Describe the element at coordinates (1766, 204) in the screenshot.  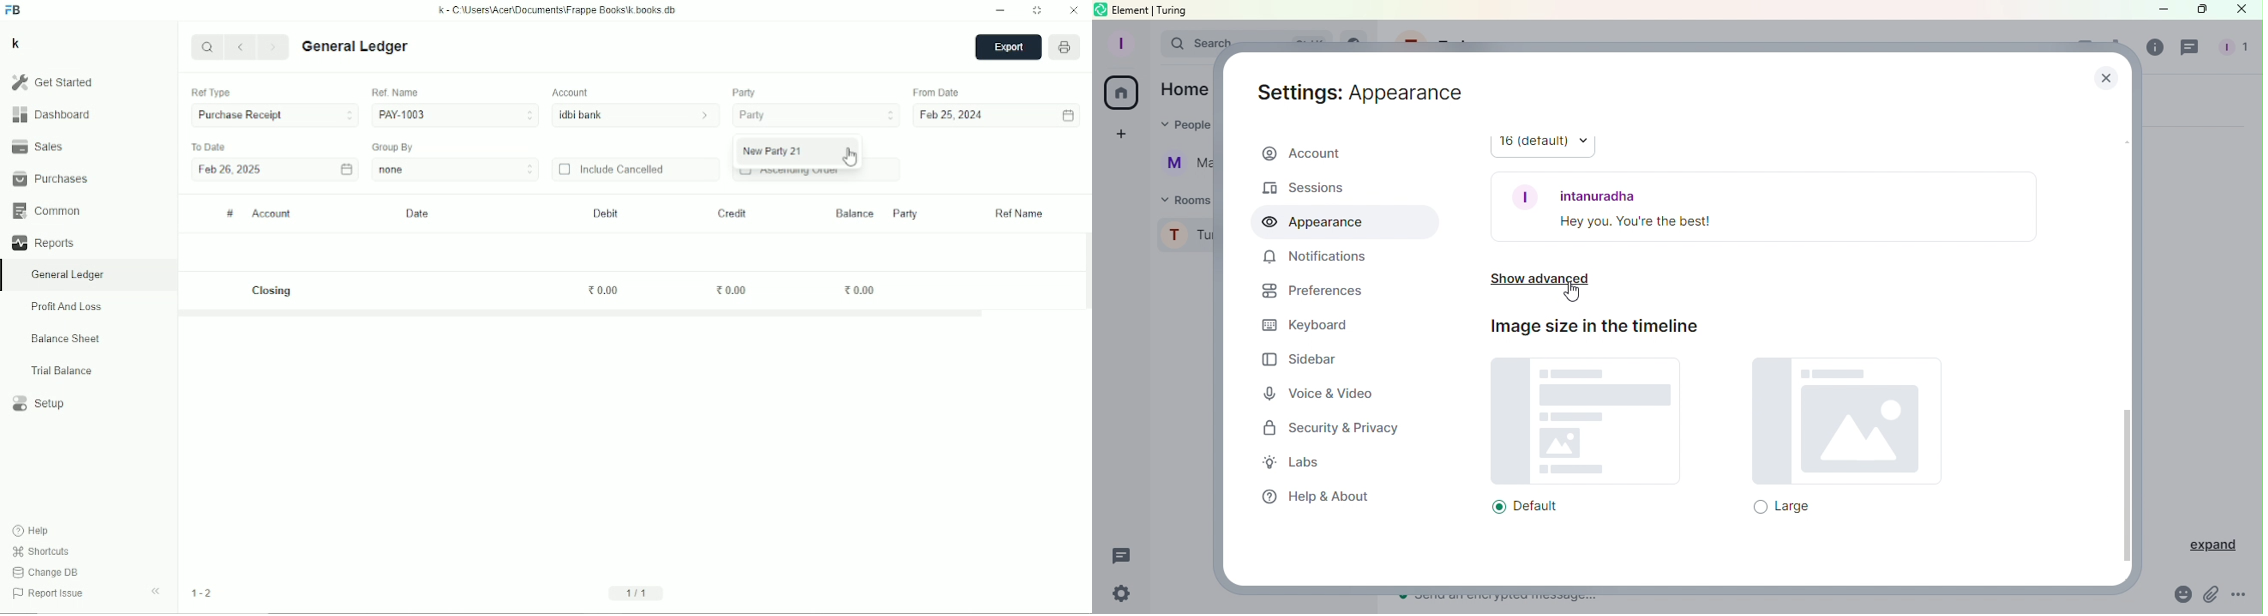
I see `Font example` at that location.